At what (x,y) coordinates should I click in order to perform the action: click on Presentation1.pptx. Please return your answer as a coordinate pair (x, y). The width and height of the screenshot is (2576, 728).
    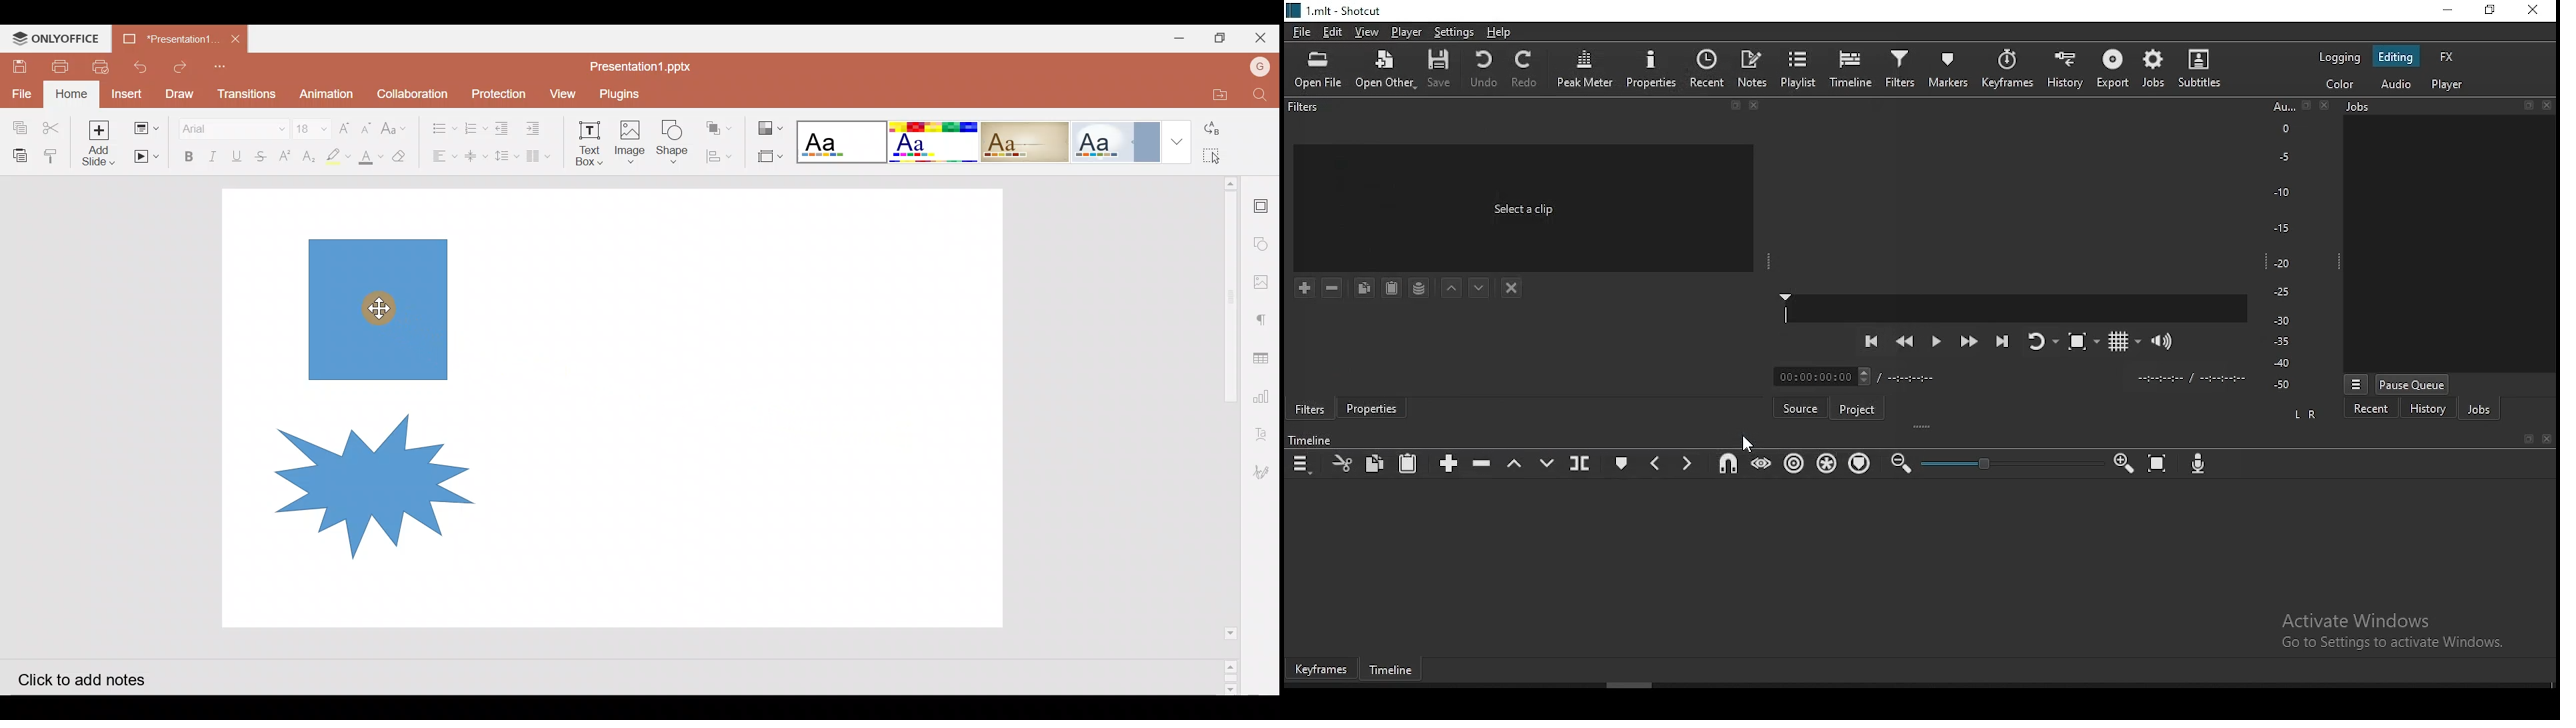
    Looking at the image, I should click on (171, 36).